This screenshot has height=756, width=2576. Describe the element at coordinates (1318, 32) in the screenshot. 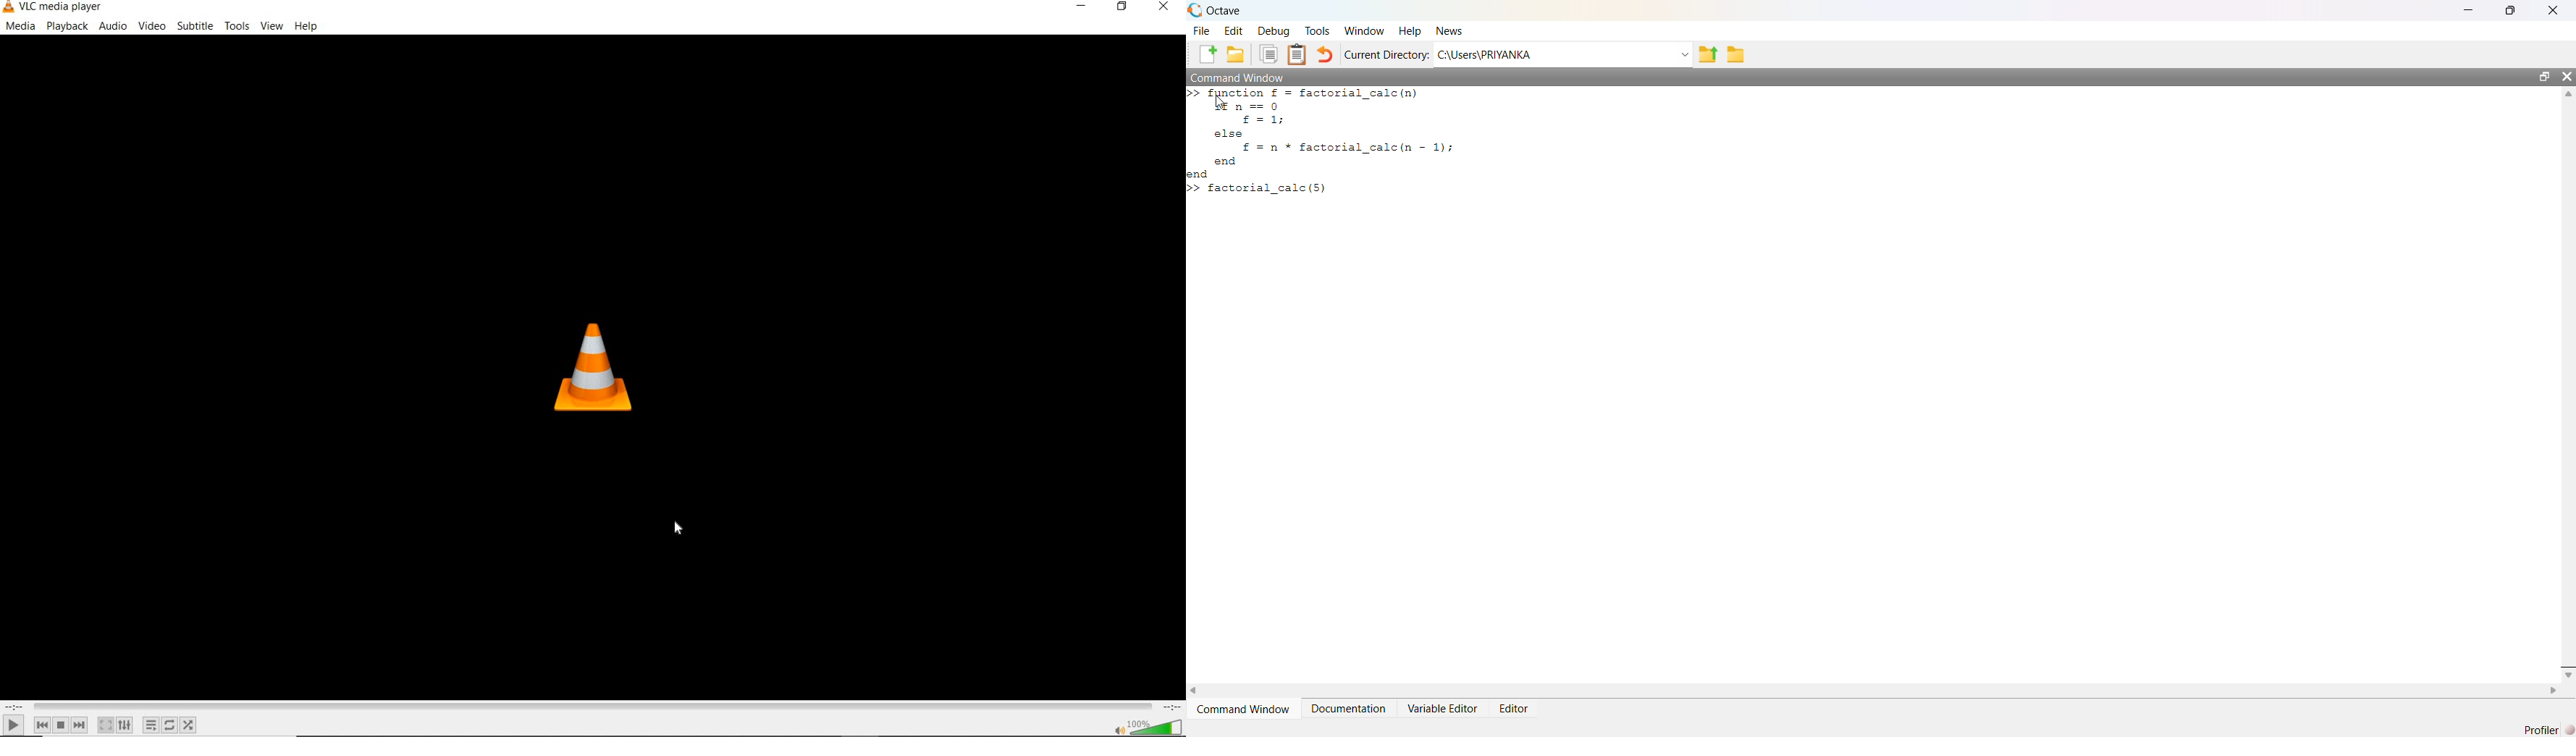

I see `tools` at that location.